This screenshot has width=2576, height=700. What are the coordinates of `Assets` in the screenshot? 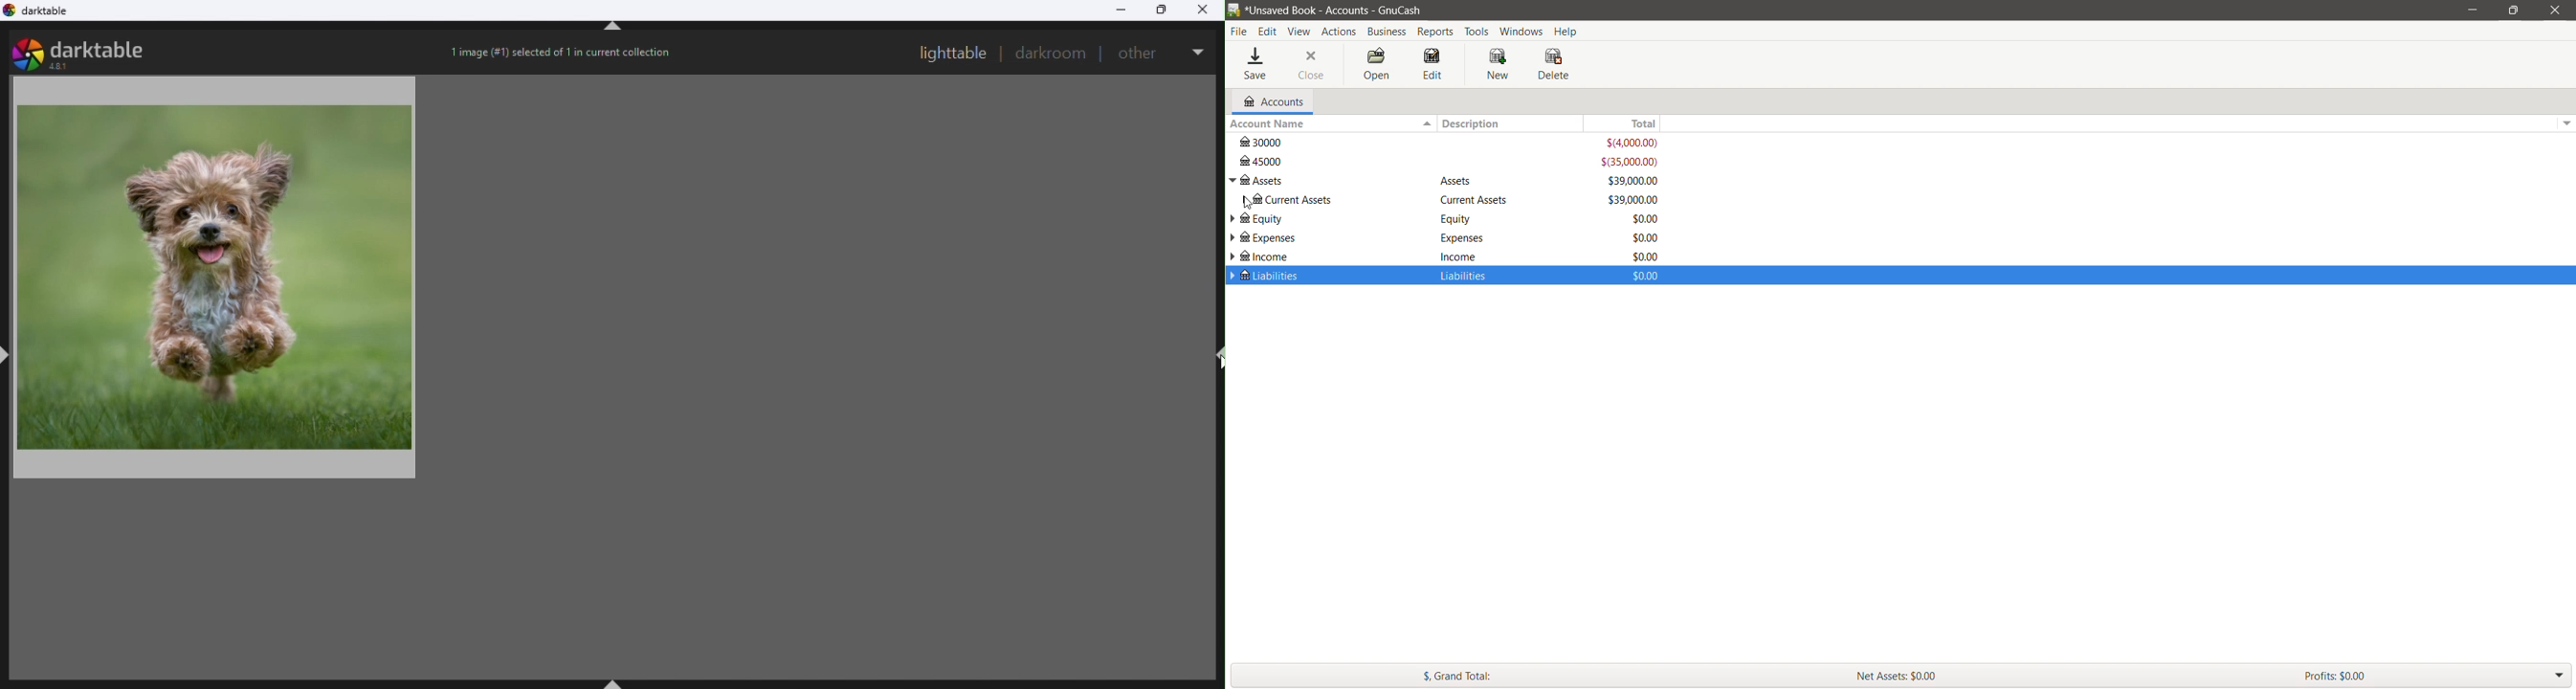 It's located at (1468, 182).